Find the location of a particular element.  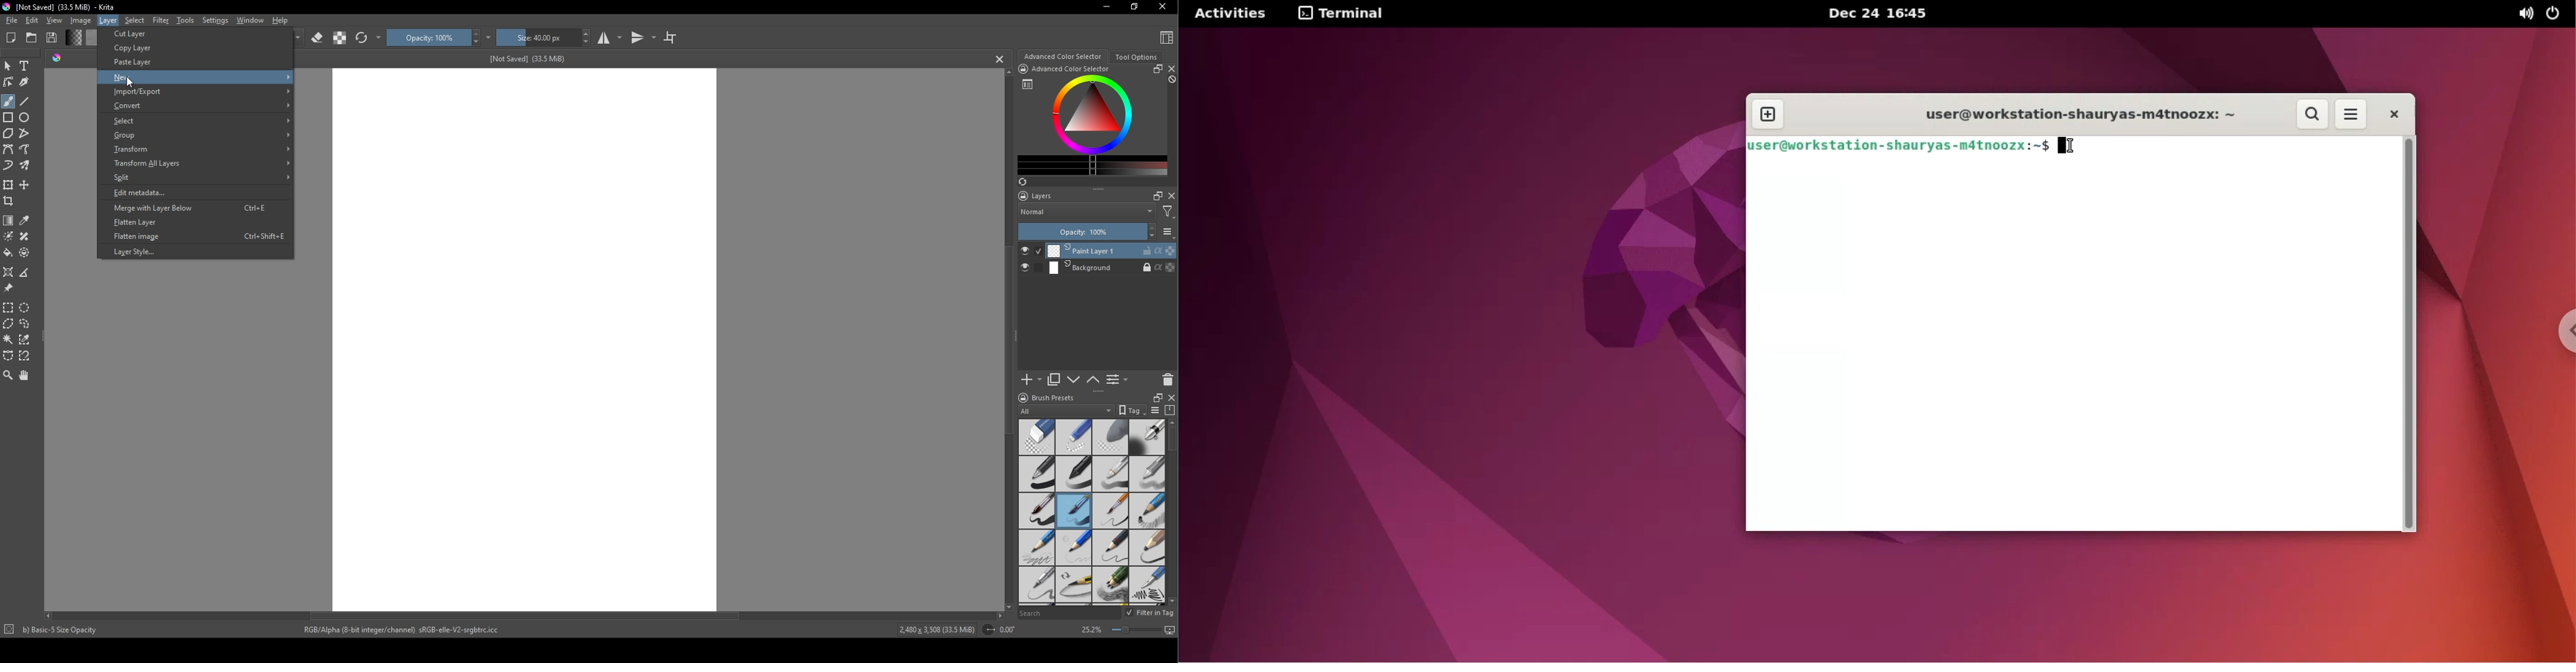

Filter is located at coordinates (160, 20).